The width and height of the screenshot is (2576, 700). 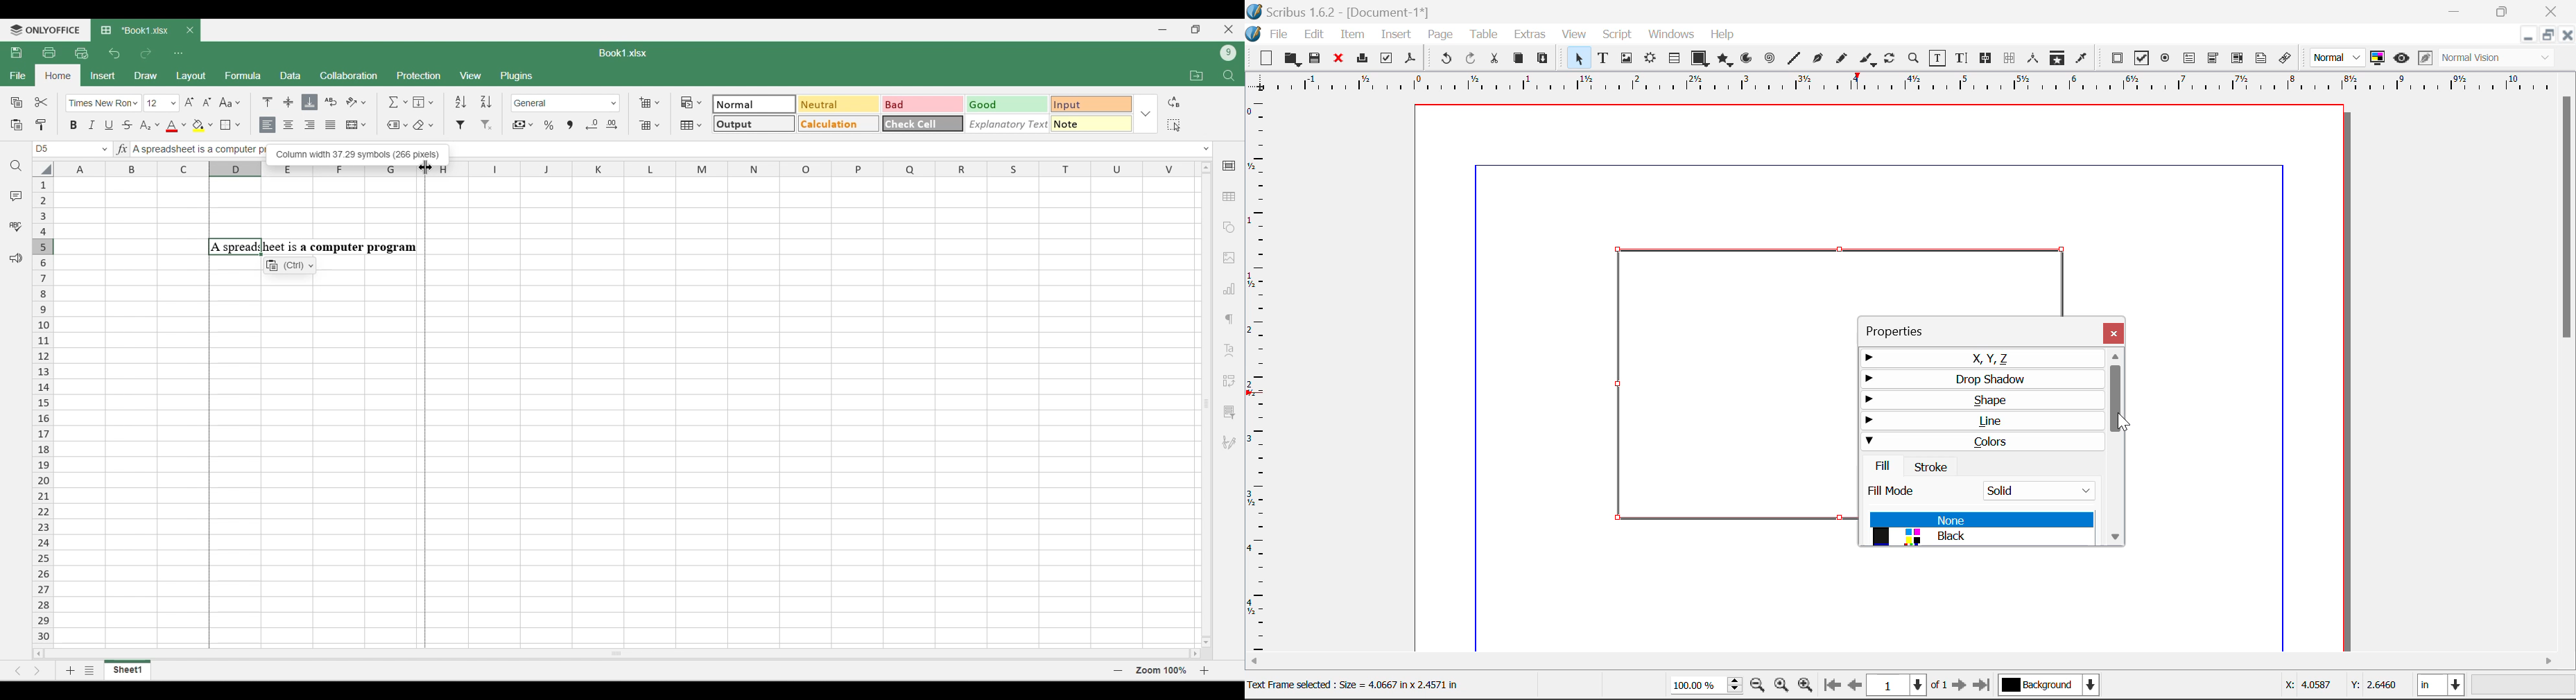 What do you see at coordinates (145, 53) in the screenshot?
I see `Redo` at bounding box center [145, 53].